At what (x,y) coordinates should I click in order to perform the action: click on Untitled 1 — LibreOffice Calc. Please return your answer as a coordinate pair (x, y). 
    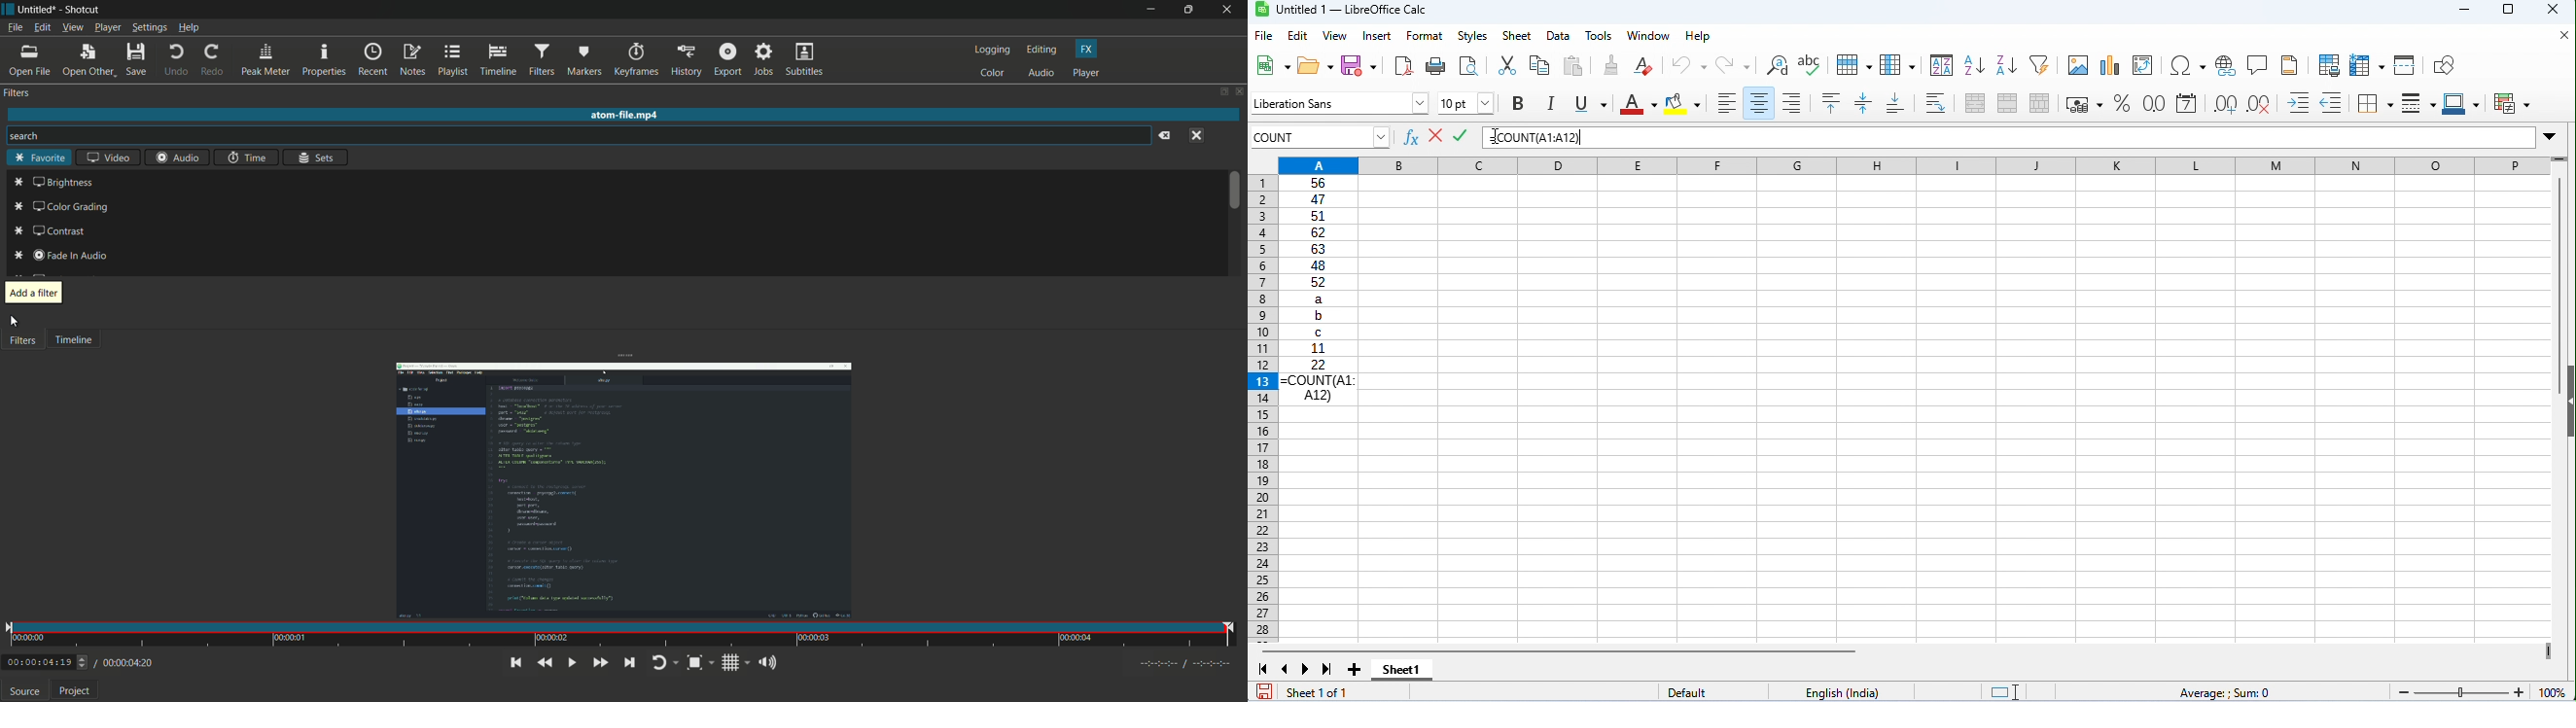
    Looking at the image, I should click on (1352, 10).